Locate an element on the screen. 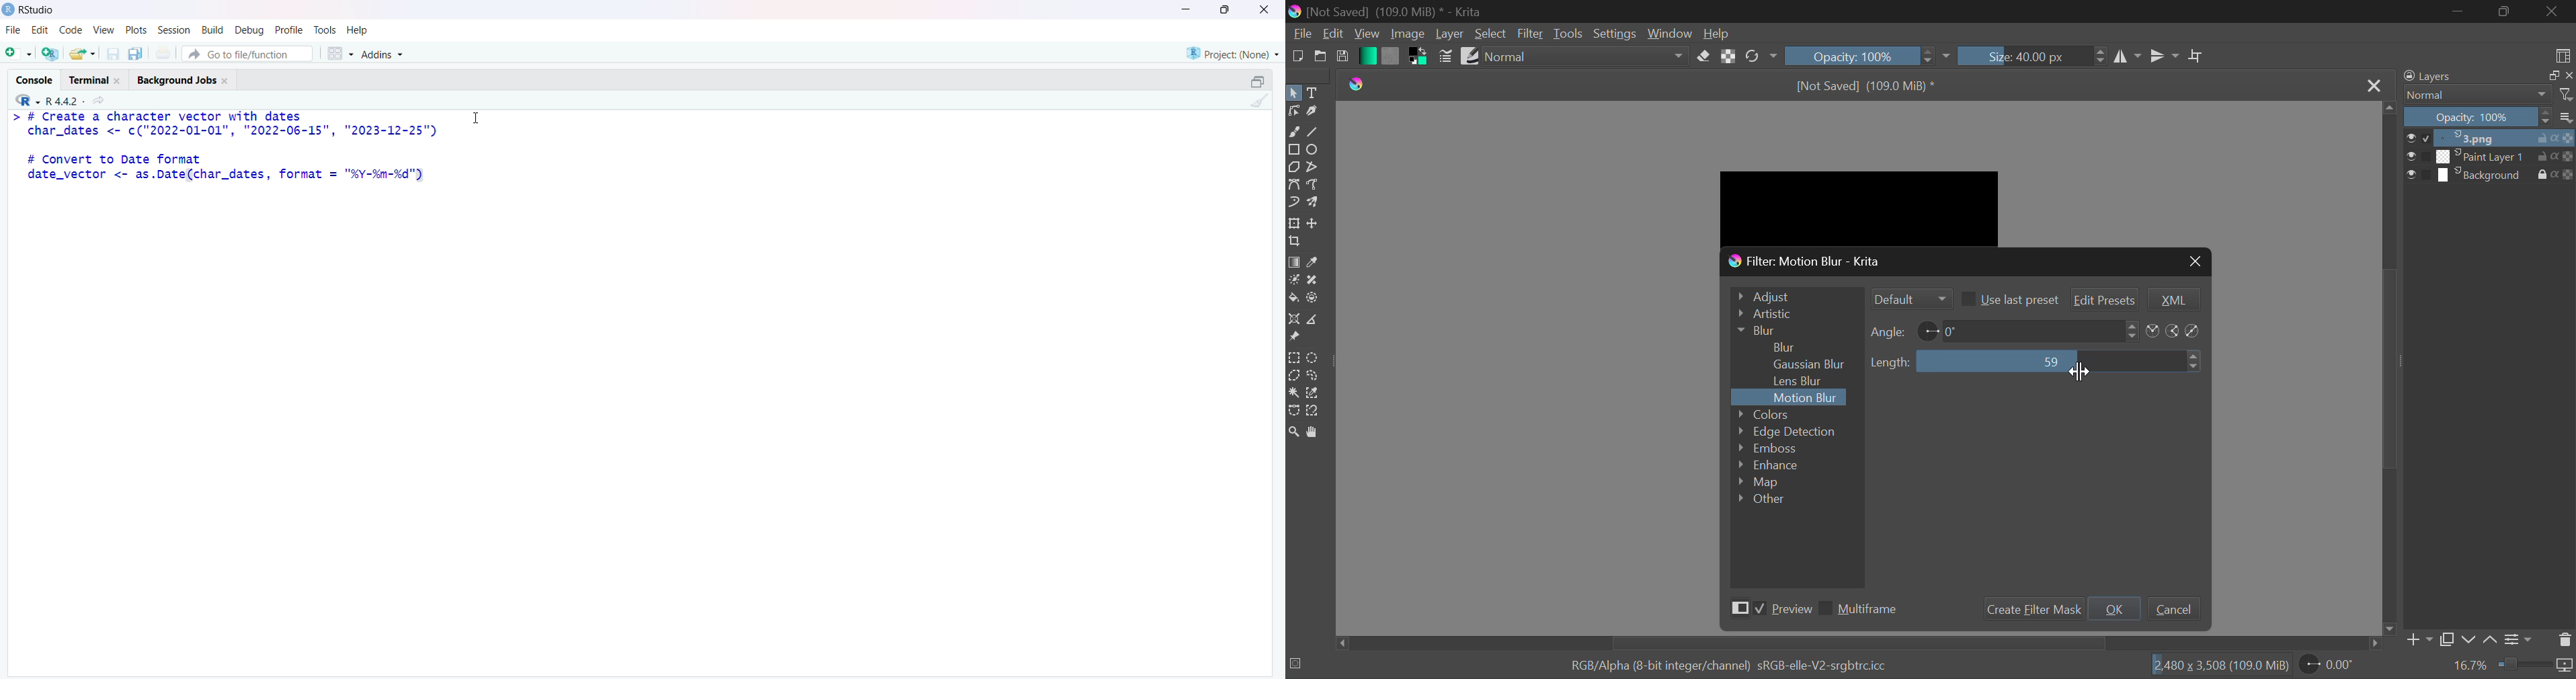 Image resolution: width=2576 pixels, height=700 pixels. Crop is located at coordinates (1295, 242).